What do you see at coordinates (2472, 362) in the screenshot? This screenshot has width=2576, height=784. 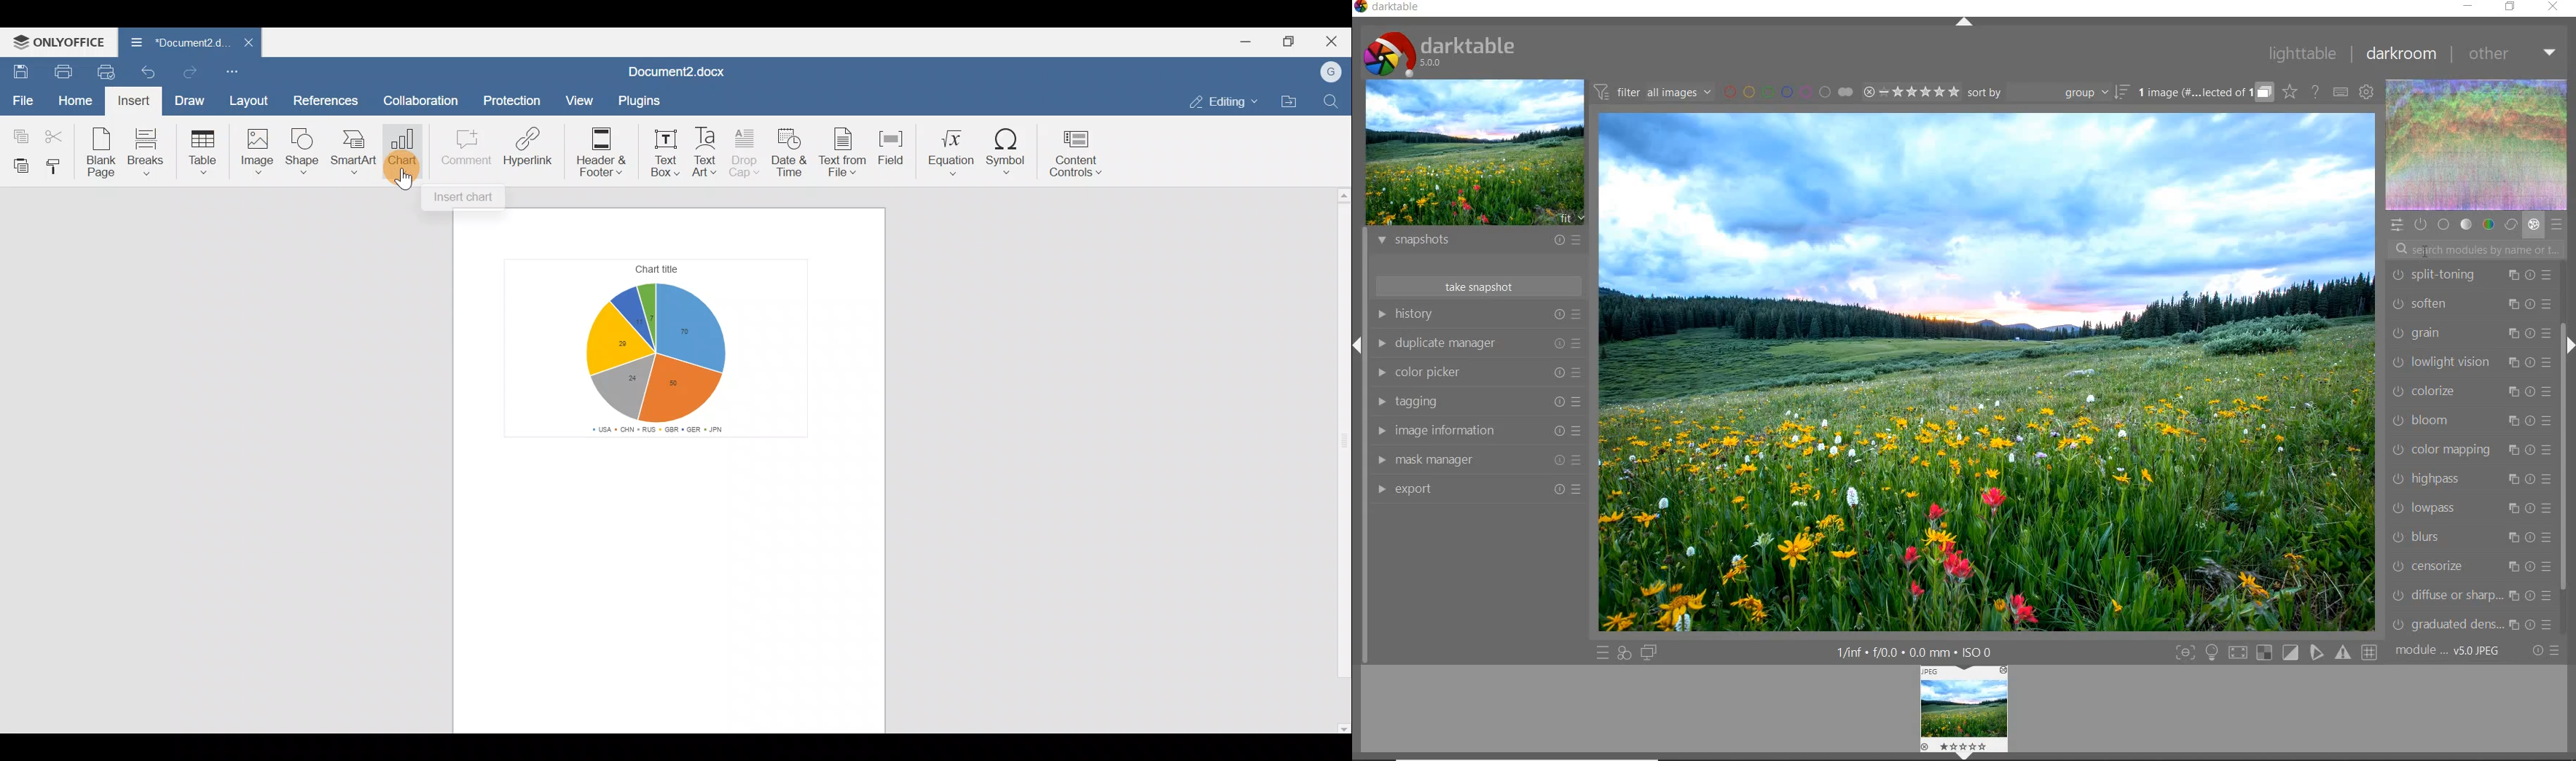 I see `lowlight vision` at bounding box center [2472, 362].